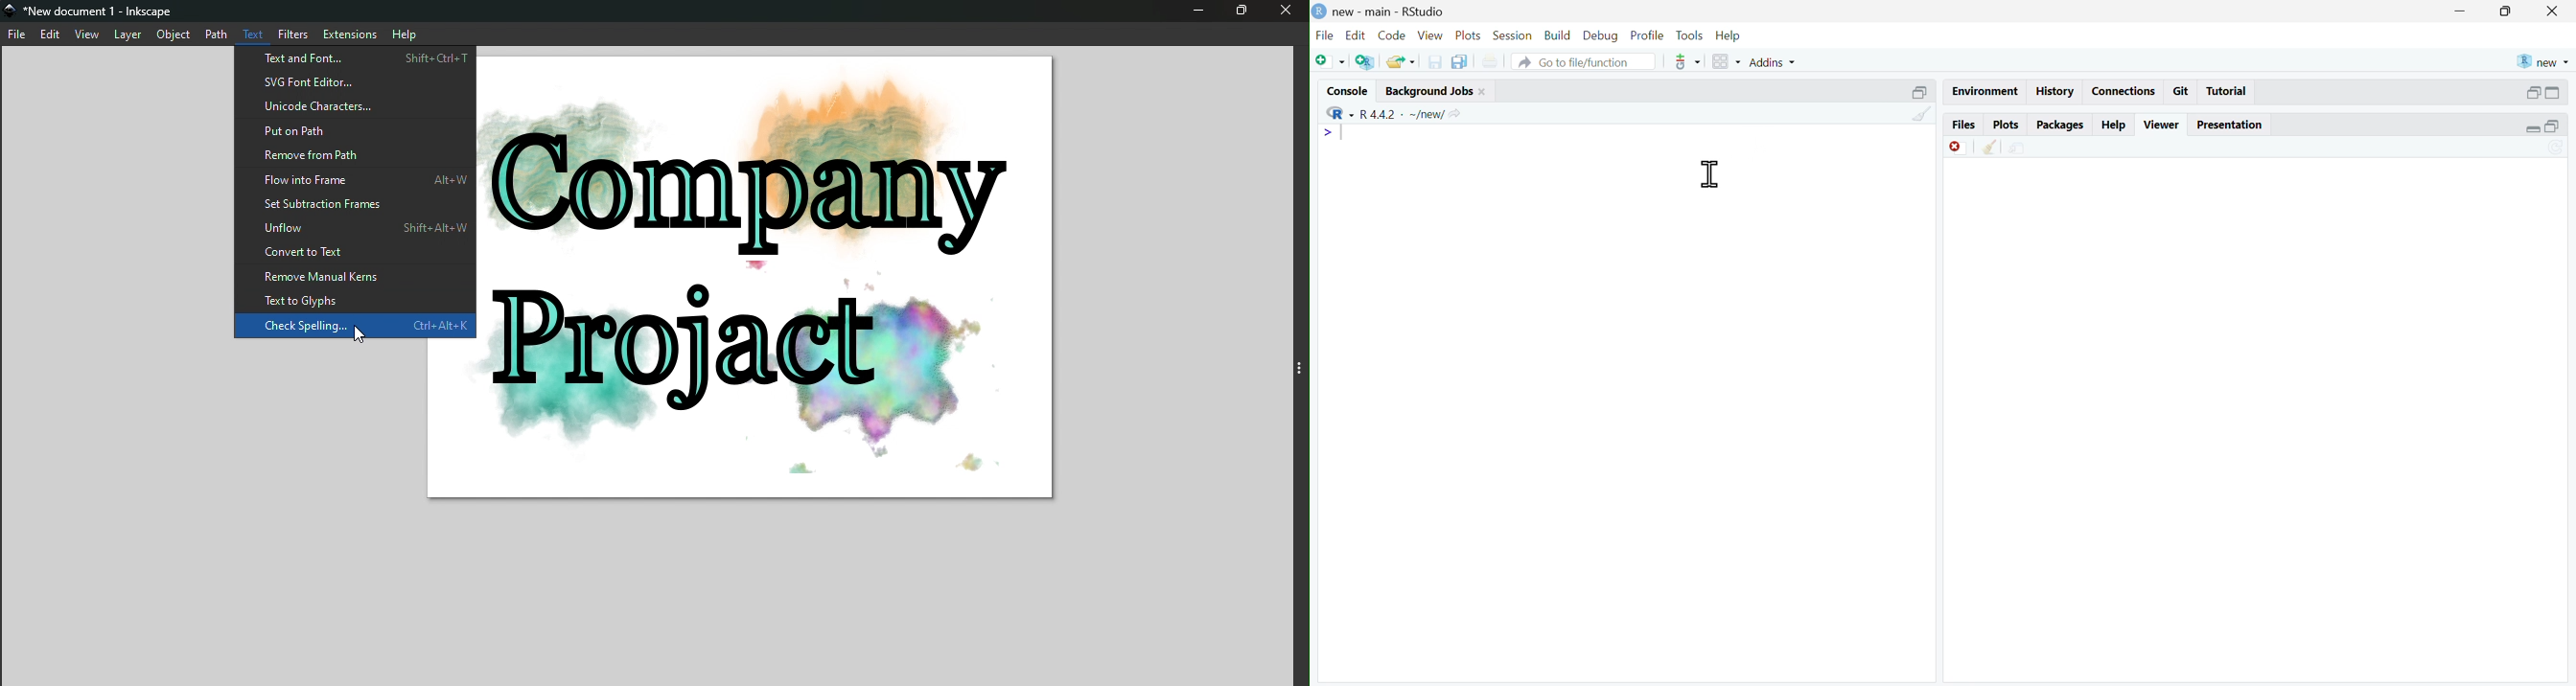 The height and width of the screenshot is (700, 2576). I want to click on edit, so click(1356, 35).